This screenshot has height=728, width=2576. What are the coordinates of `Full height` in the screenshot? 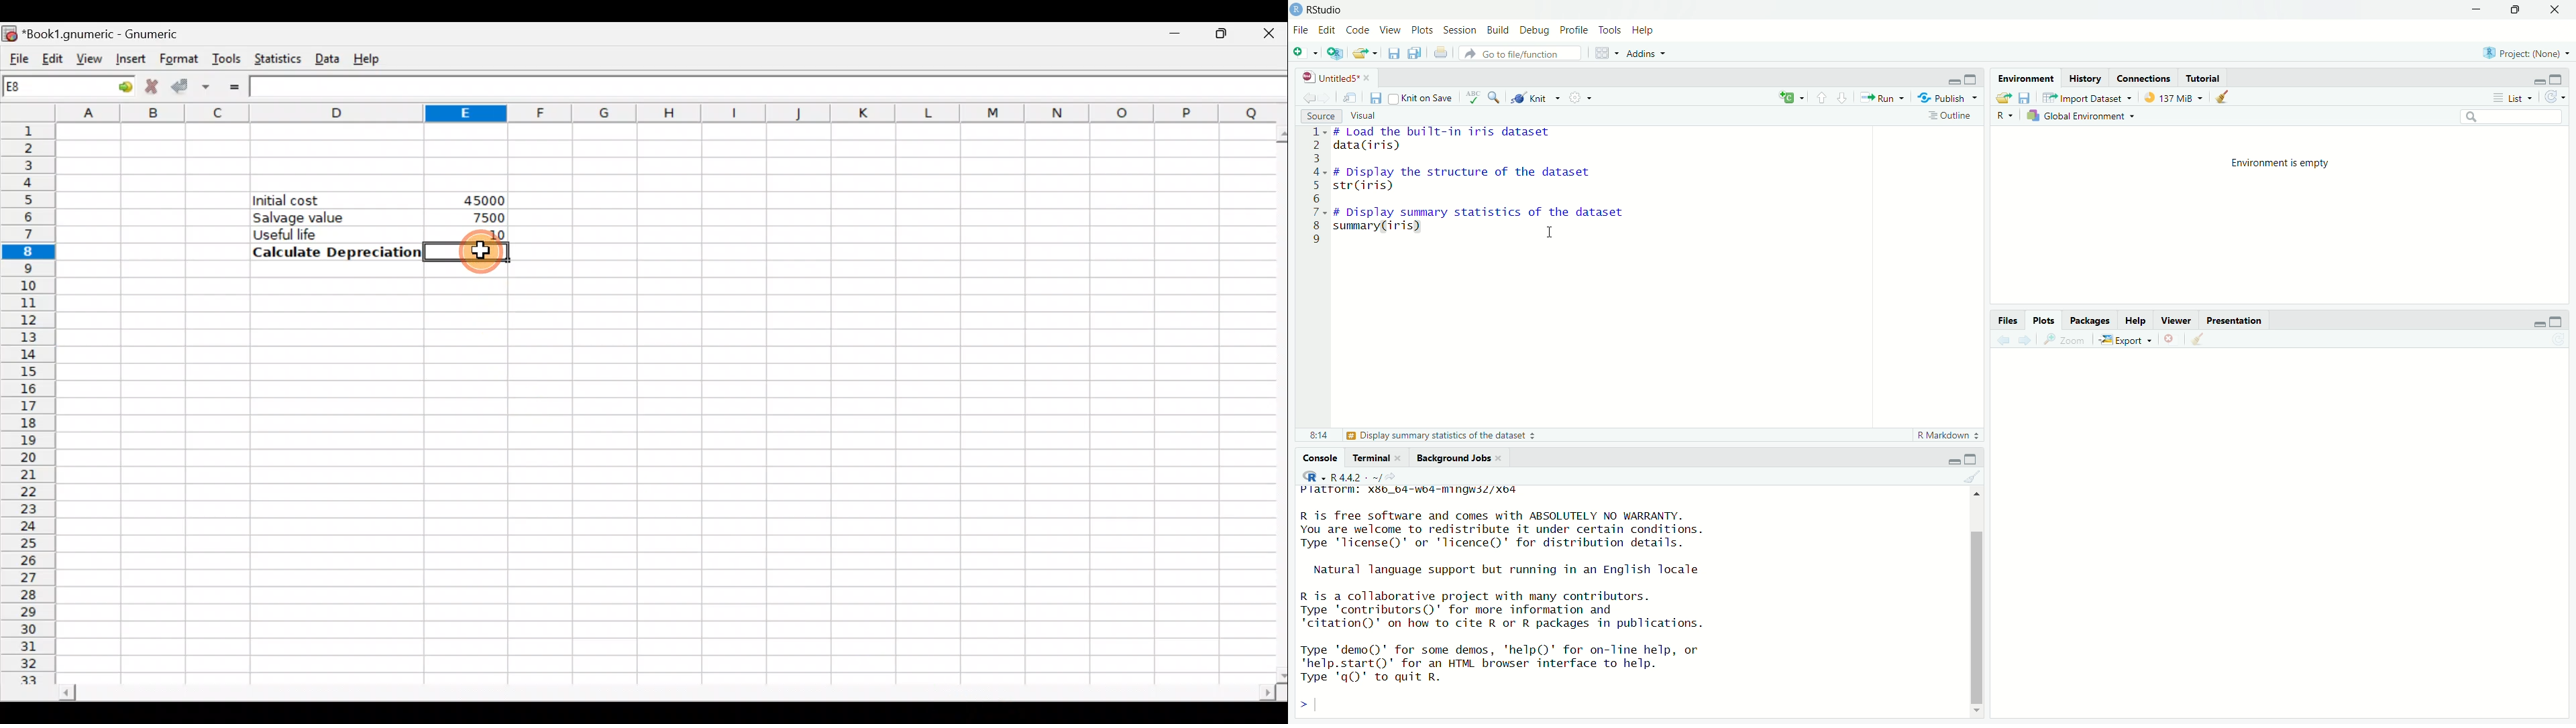 It's located at (1971, 78).